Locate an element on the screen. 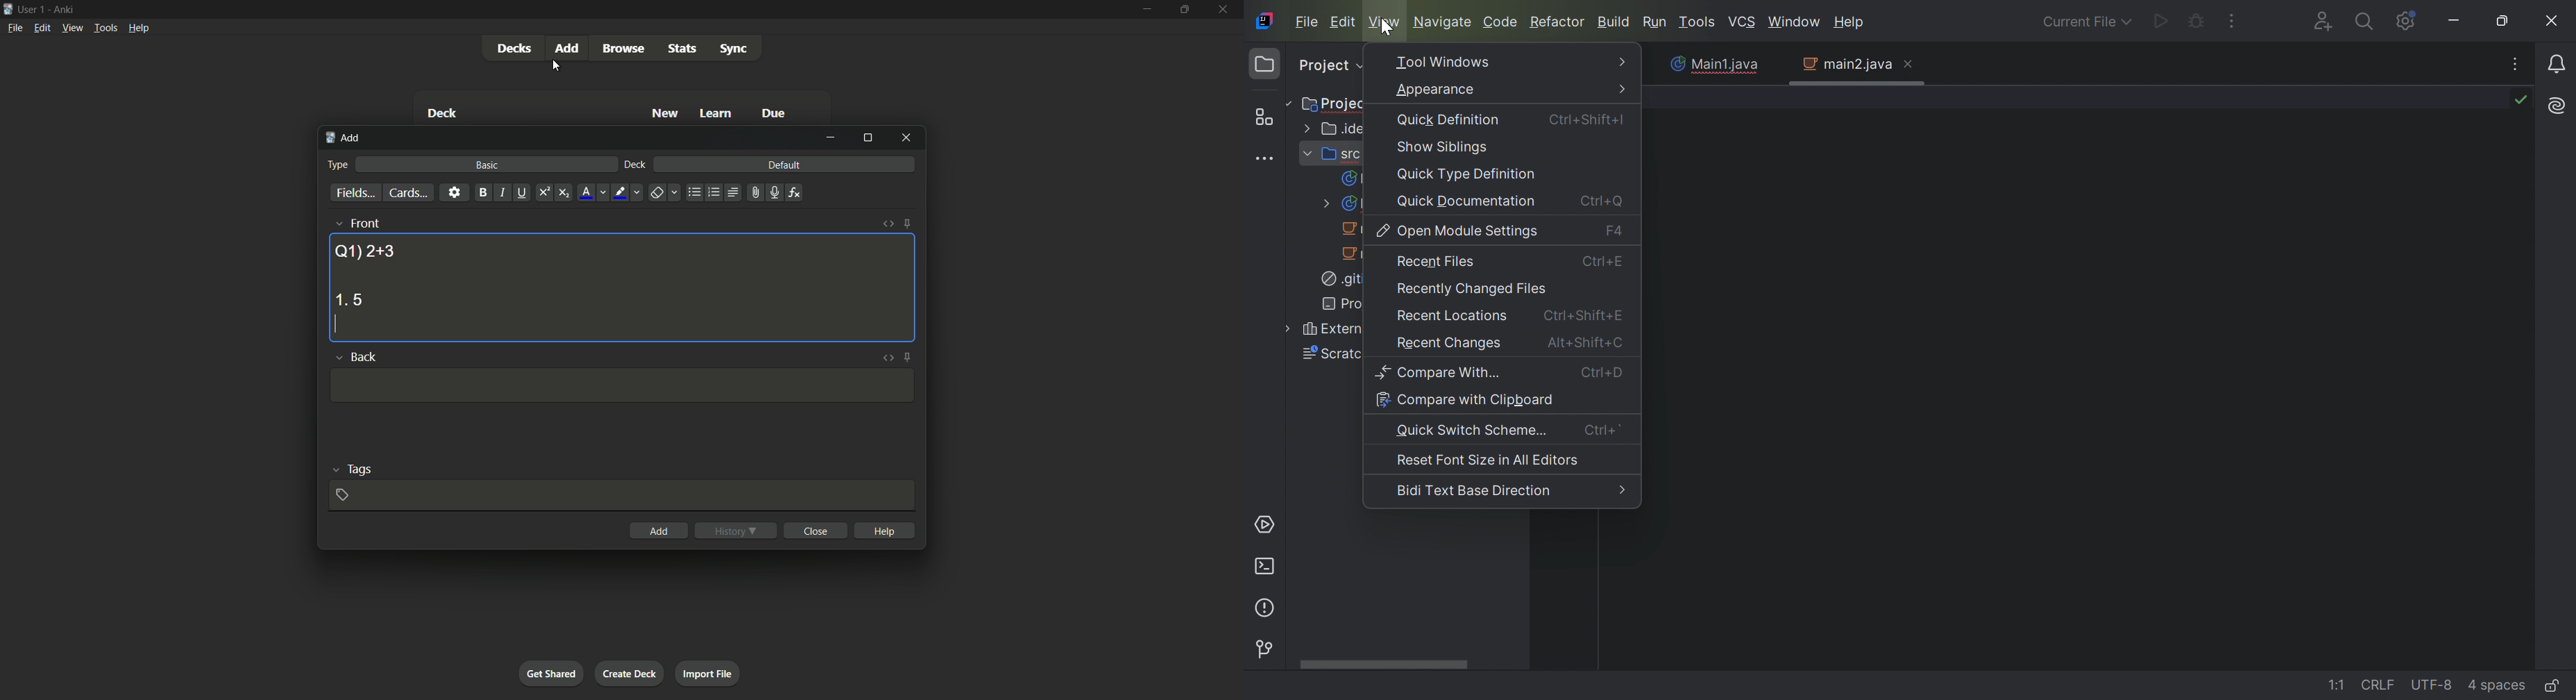  No problems found is located at coordinates (2524, 101).